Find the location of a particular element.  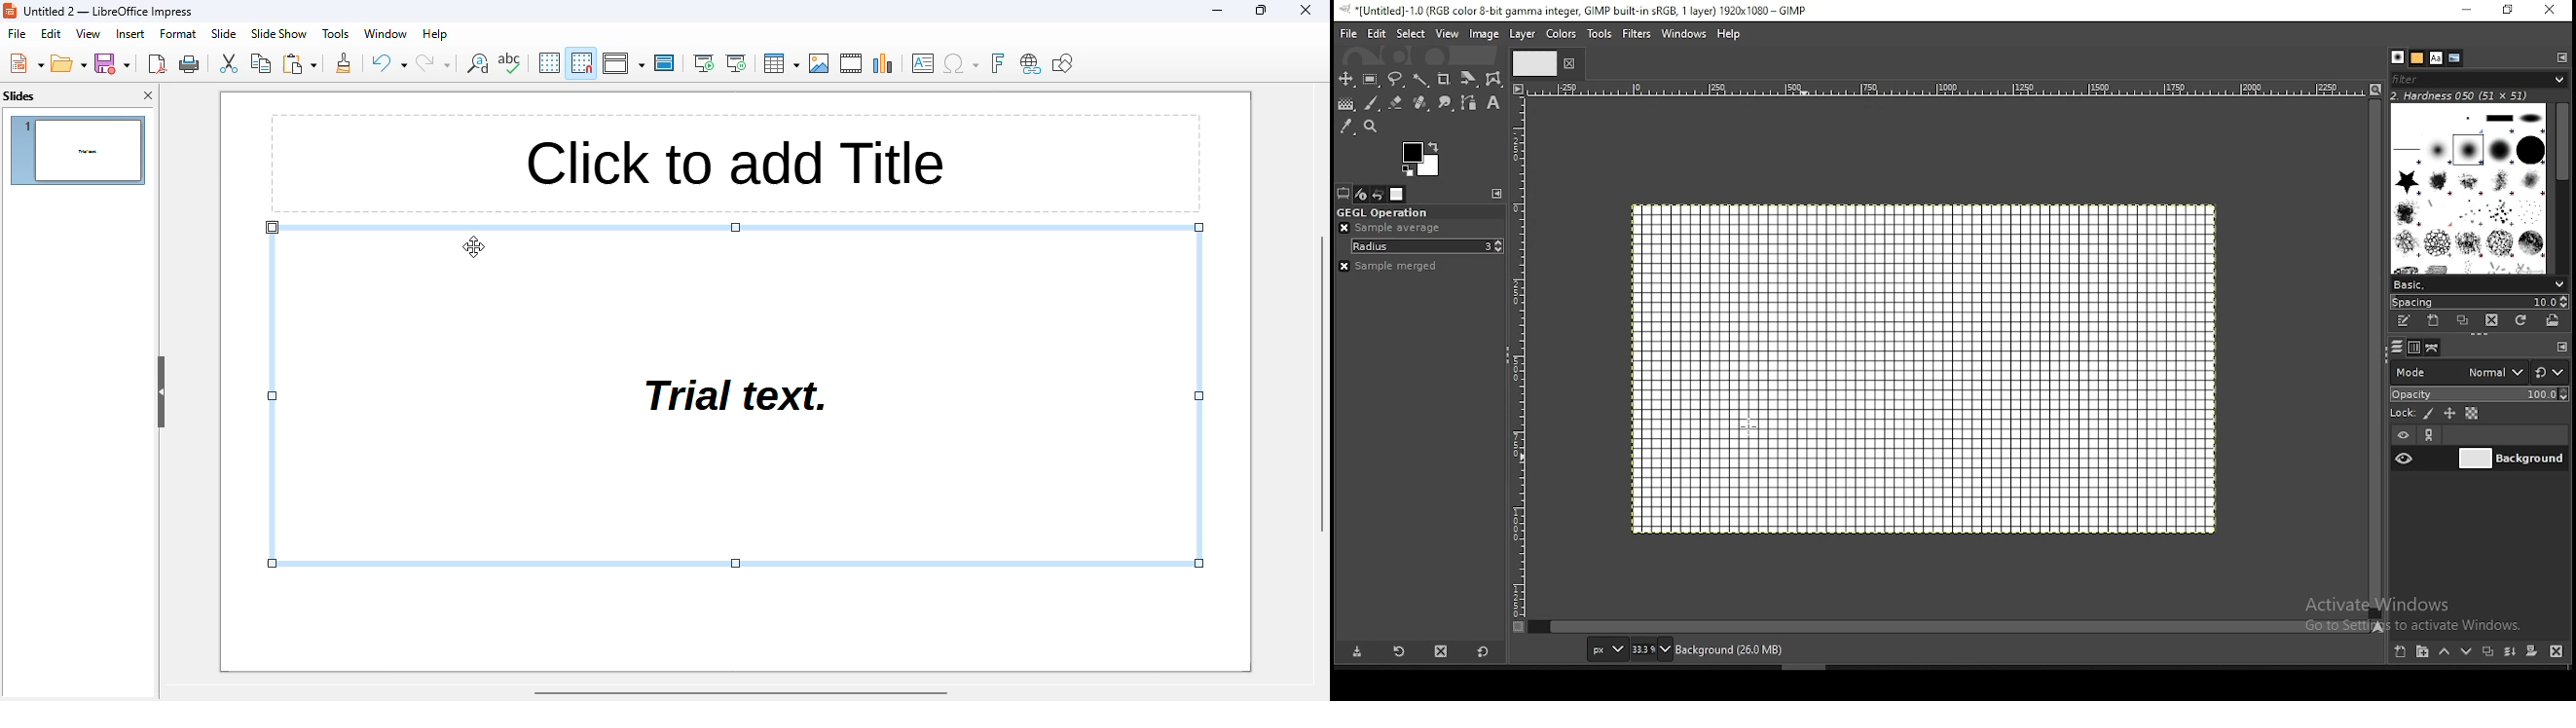

close pane is located at coordinates (148, 95).